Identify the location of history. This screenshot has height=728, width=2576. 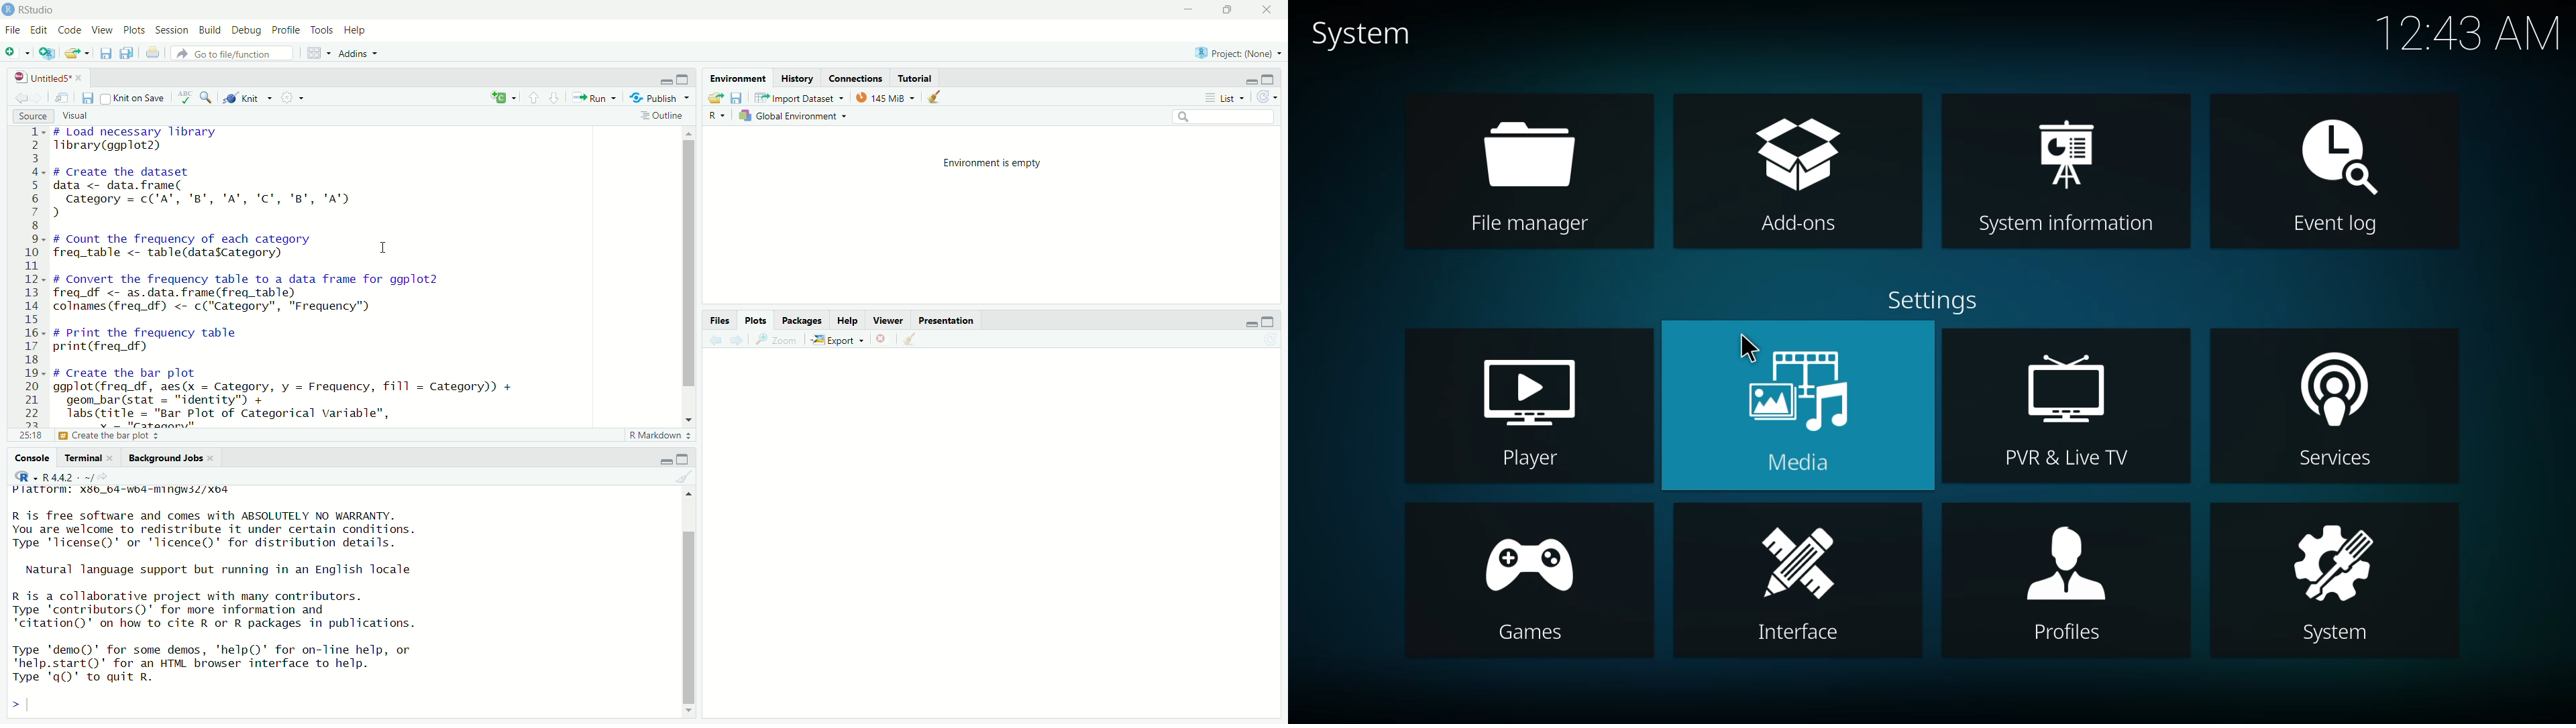
(799, 79).